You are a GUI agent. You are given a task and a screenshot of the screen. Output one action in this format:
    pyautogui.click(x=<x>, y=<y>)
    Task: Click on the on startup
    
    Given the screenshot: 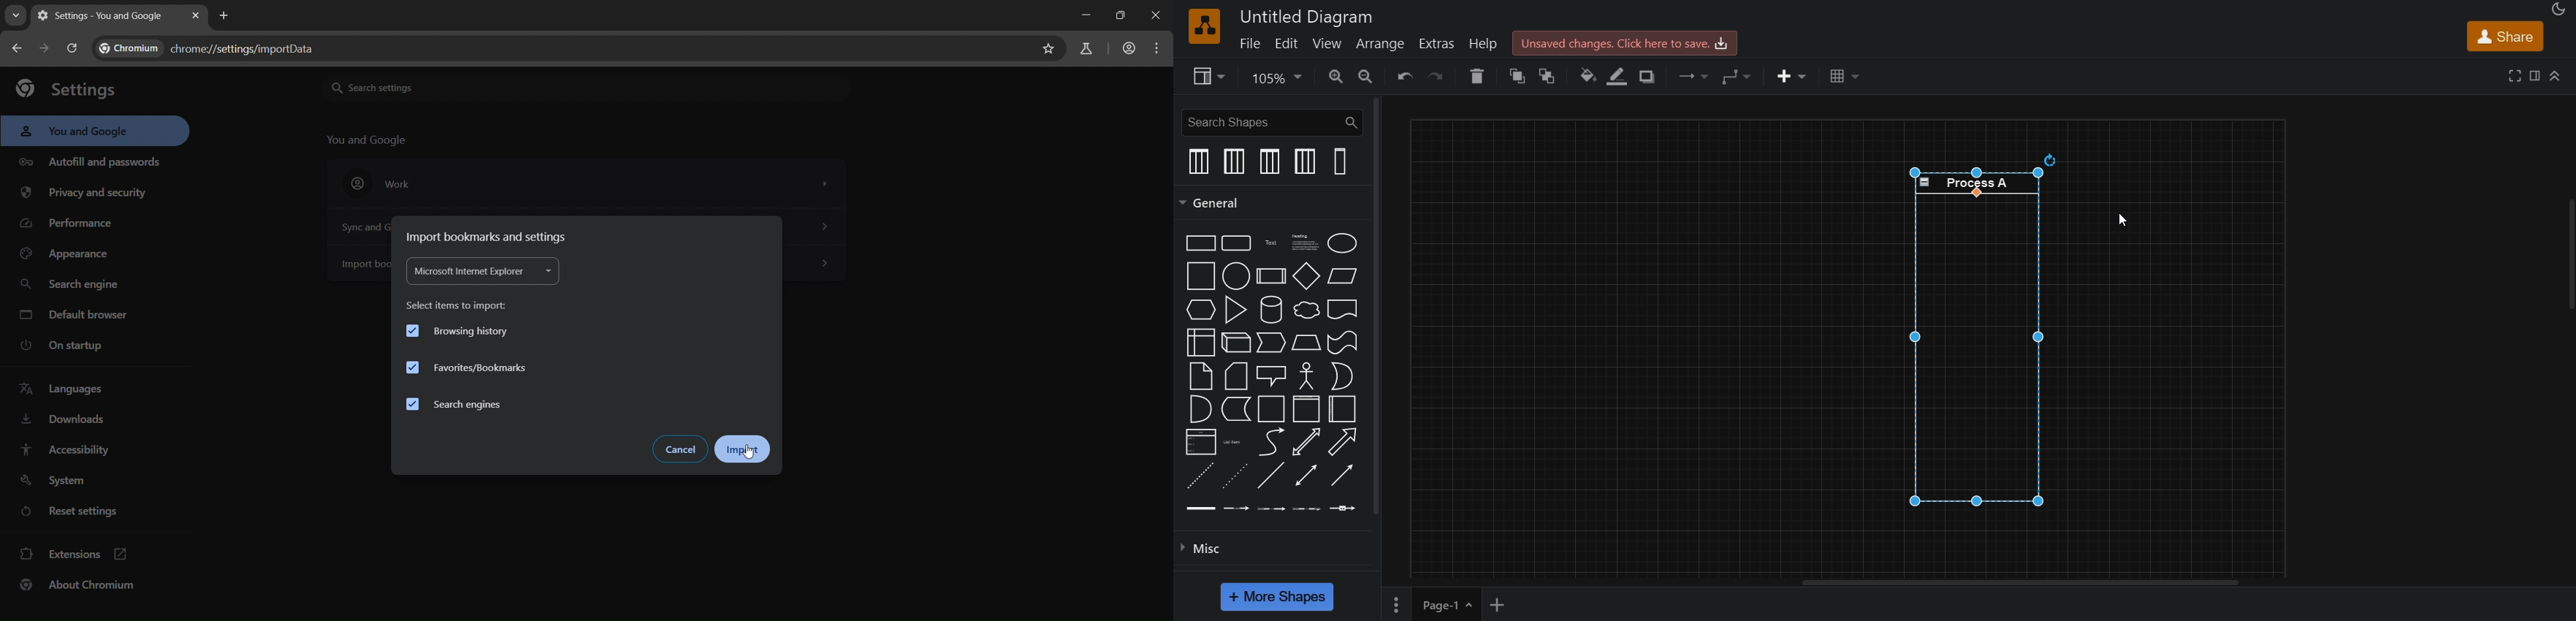 What is the action you would take?
    pyautogui.click(x=60, y=346)
    